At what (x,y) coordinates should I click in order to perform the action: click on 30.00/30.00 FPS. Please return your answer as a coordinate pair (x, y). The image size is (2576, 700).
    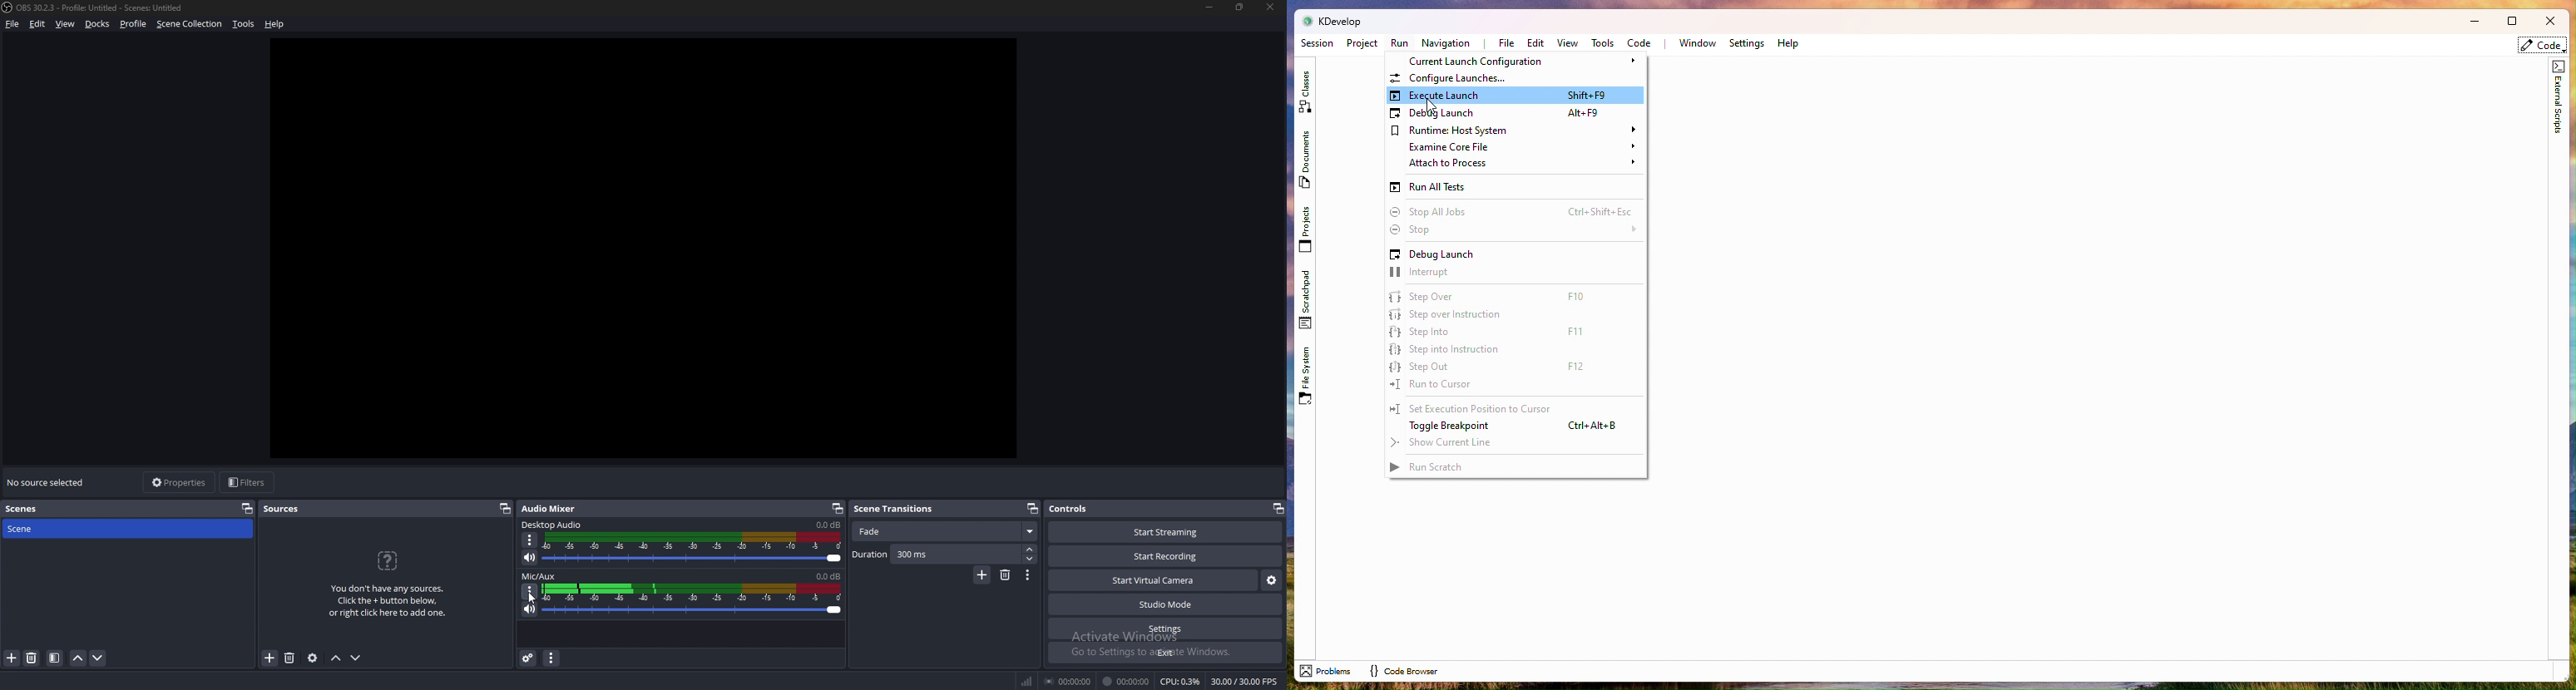
    Looking at the image, I should click on (1247, 681).